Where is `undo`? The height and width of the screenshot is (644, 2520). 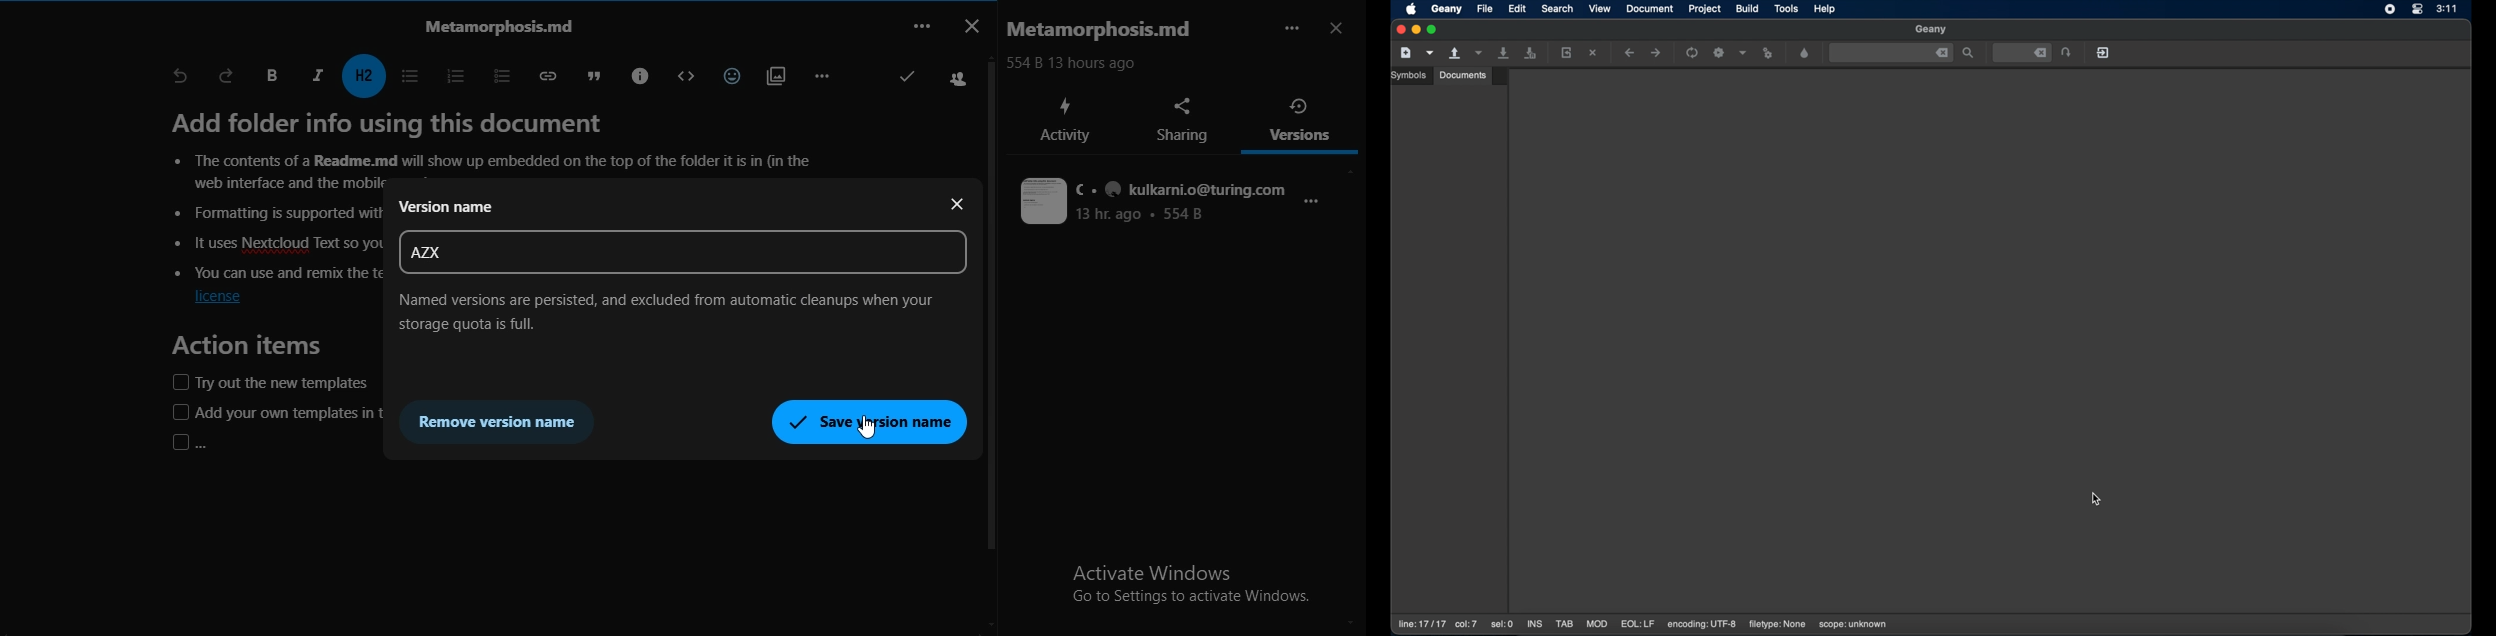 undo is located at coordinates (180, 77).